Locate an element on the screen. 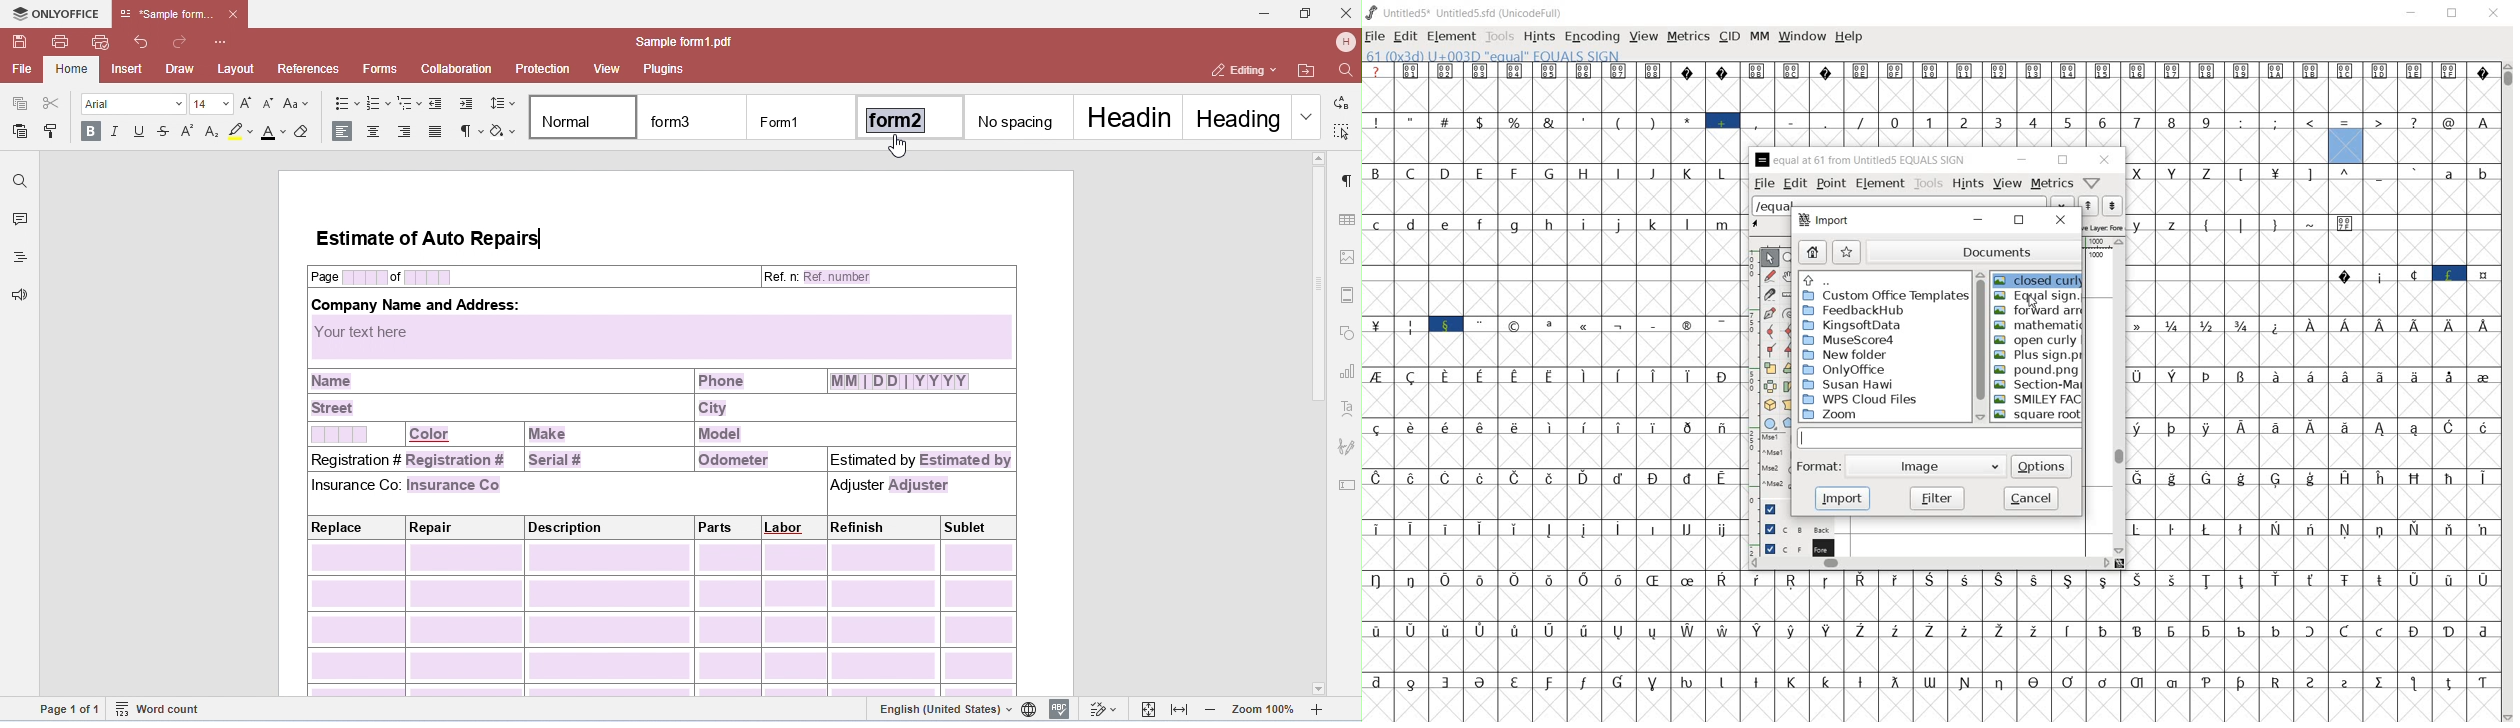 The width and height of the screenshot is (2520, 728). close is located at coordinates (2494, 14).